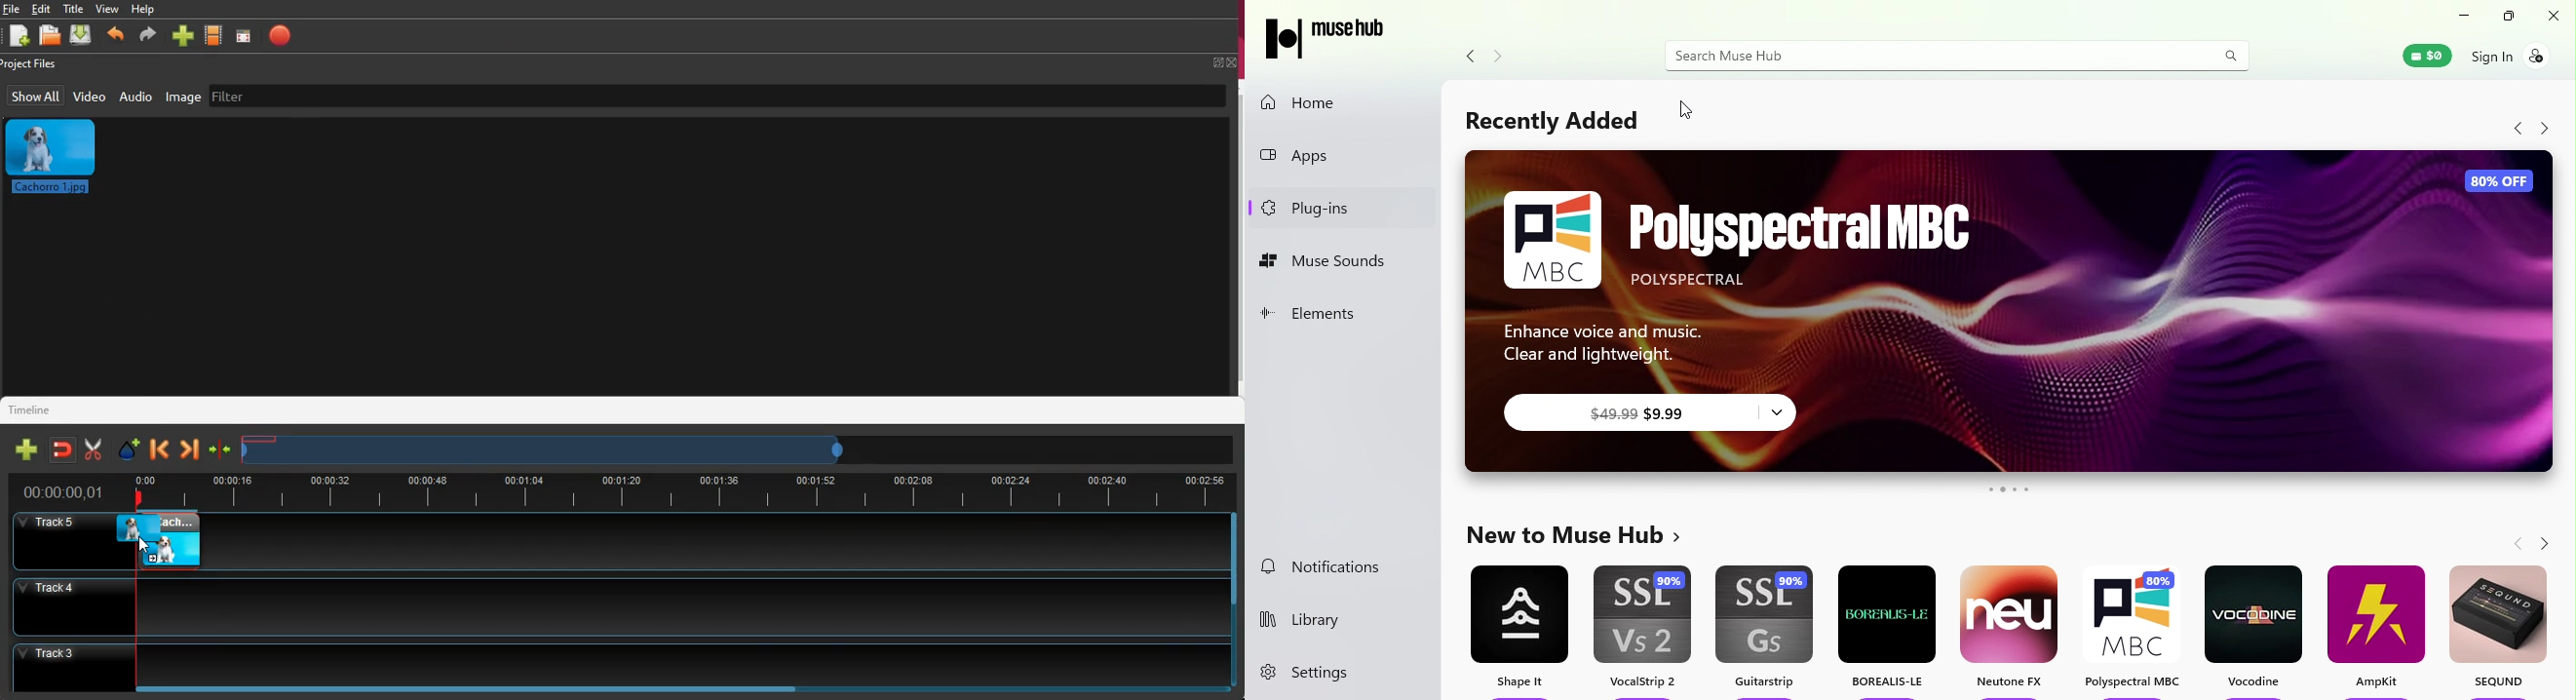 The width and height of the screenshot is (2576, 700). What do you see at coordinates (26, 449) in the screenshot?
I see `new` at bounding box center [26, 449].